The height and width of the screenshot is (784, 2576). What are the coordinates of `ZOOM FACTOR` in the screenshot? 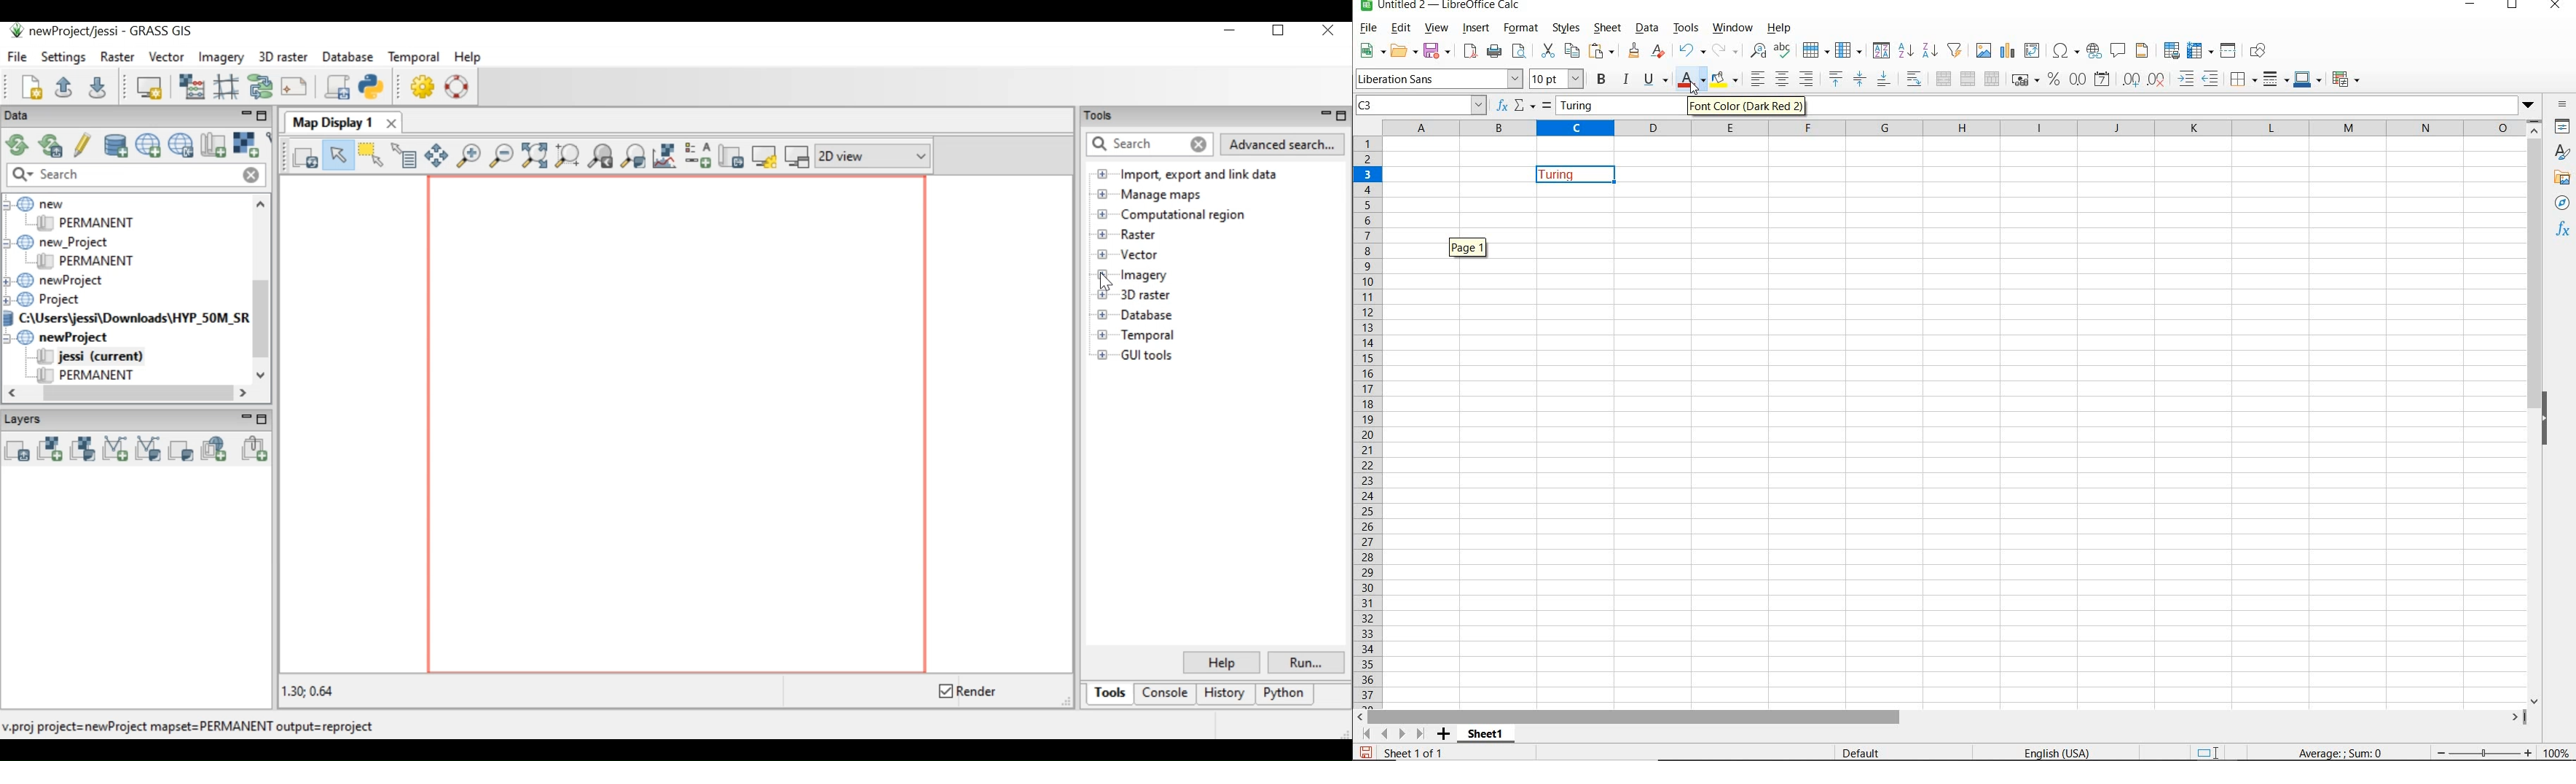 It's located at (2558, 753).